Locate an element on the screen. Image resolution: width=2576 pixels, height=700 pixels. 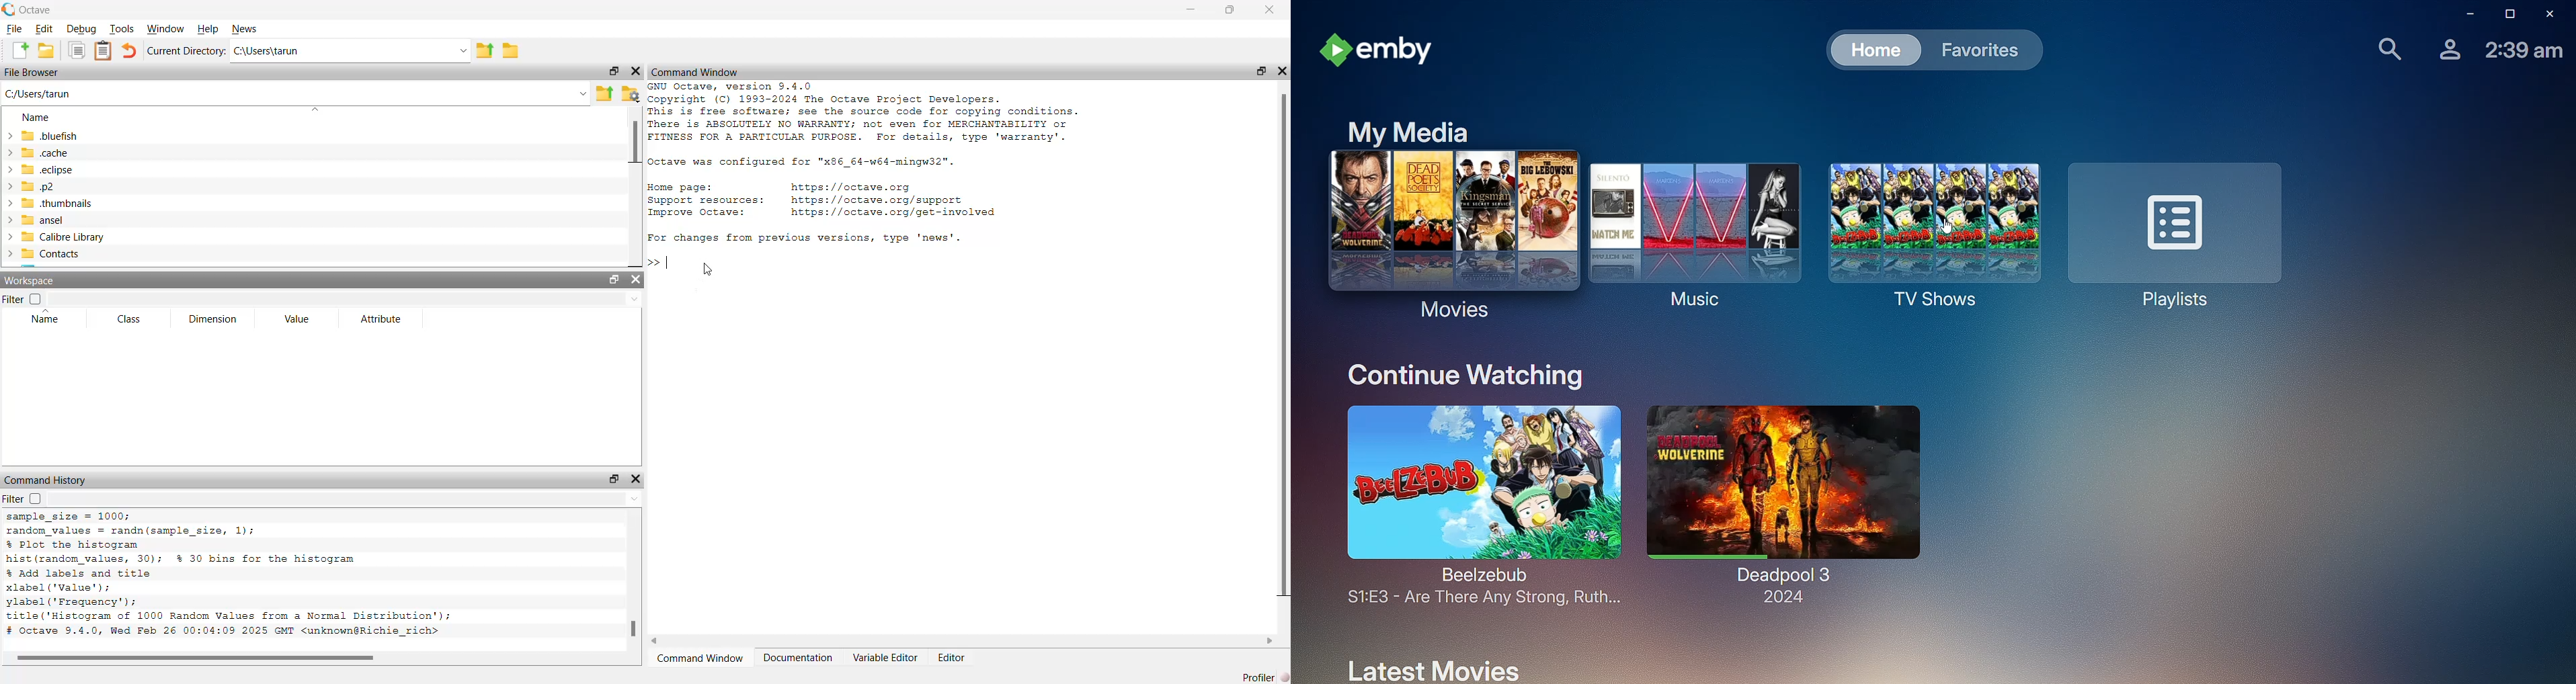
.thumbnails is located at coordinates (49, 204).